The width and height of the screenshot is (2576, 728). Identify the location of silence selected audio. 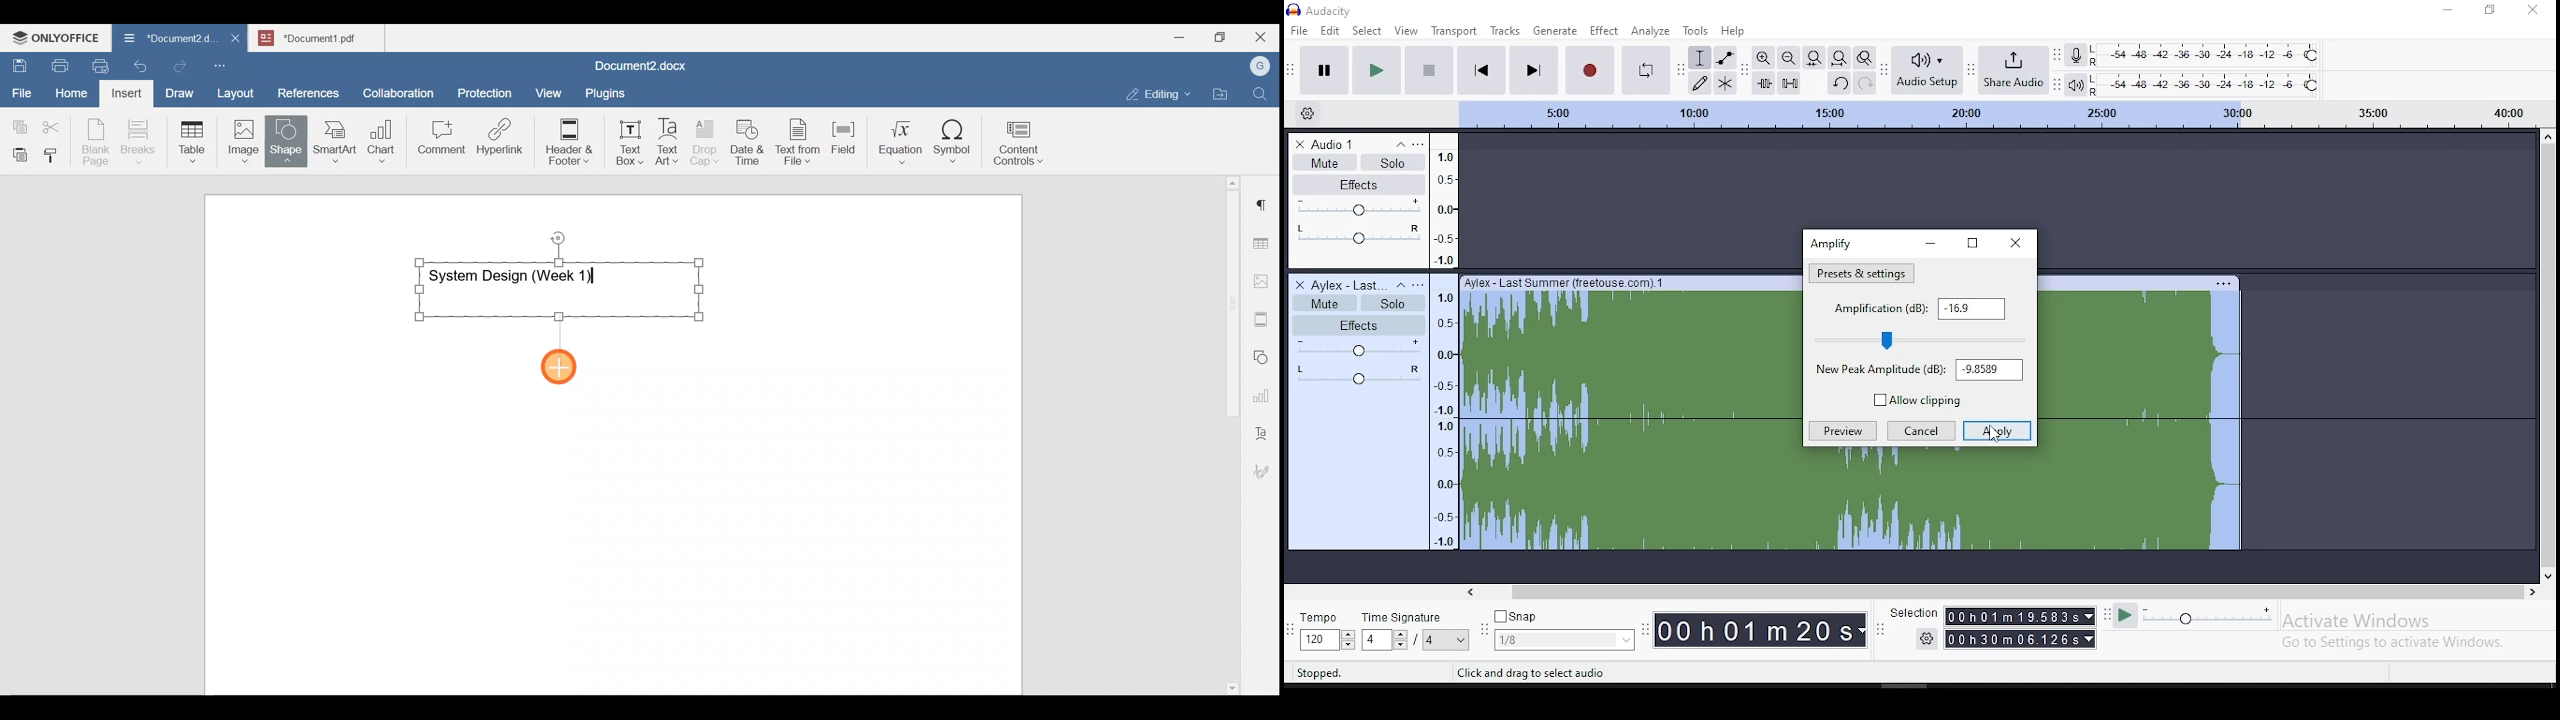
(1790, 83).